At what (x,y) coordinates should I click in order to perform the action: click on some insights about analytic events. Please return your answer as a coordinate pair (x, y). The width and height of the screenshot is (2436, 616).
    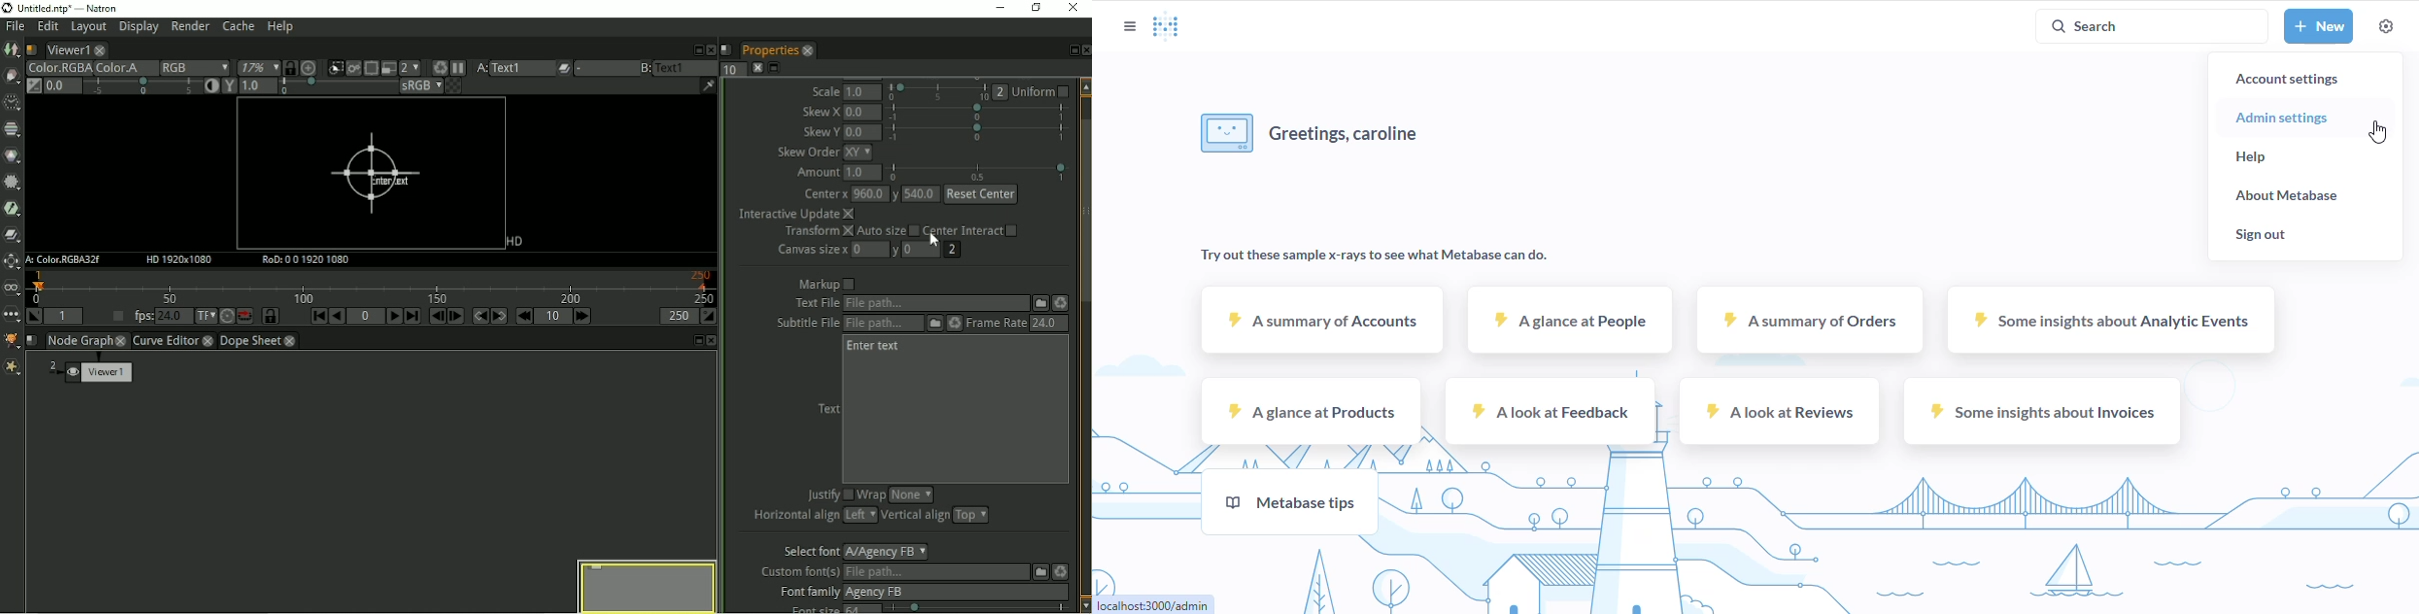
    Looking at the image, I should click on (2111, 321).